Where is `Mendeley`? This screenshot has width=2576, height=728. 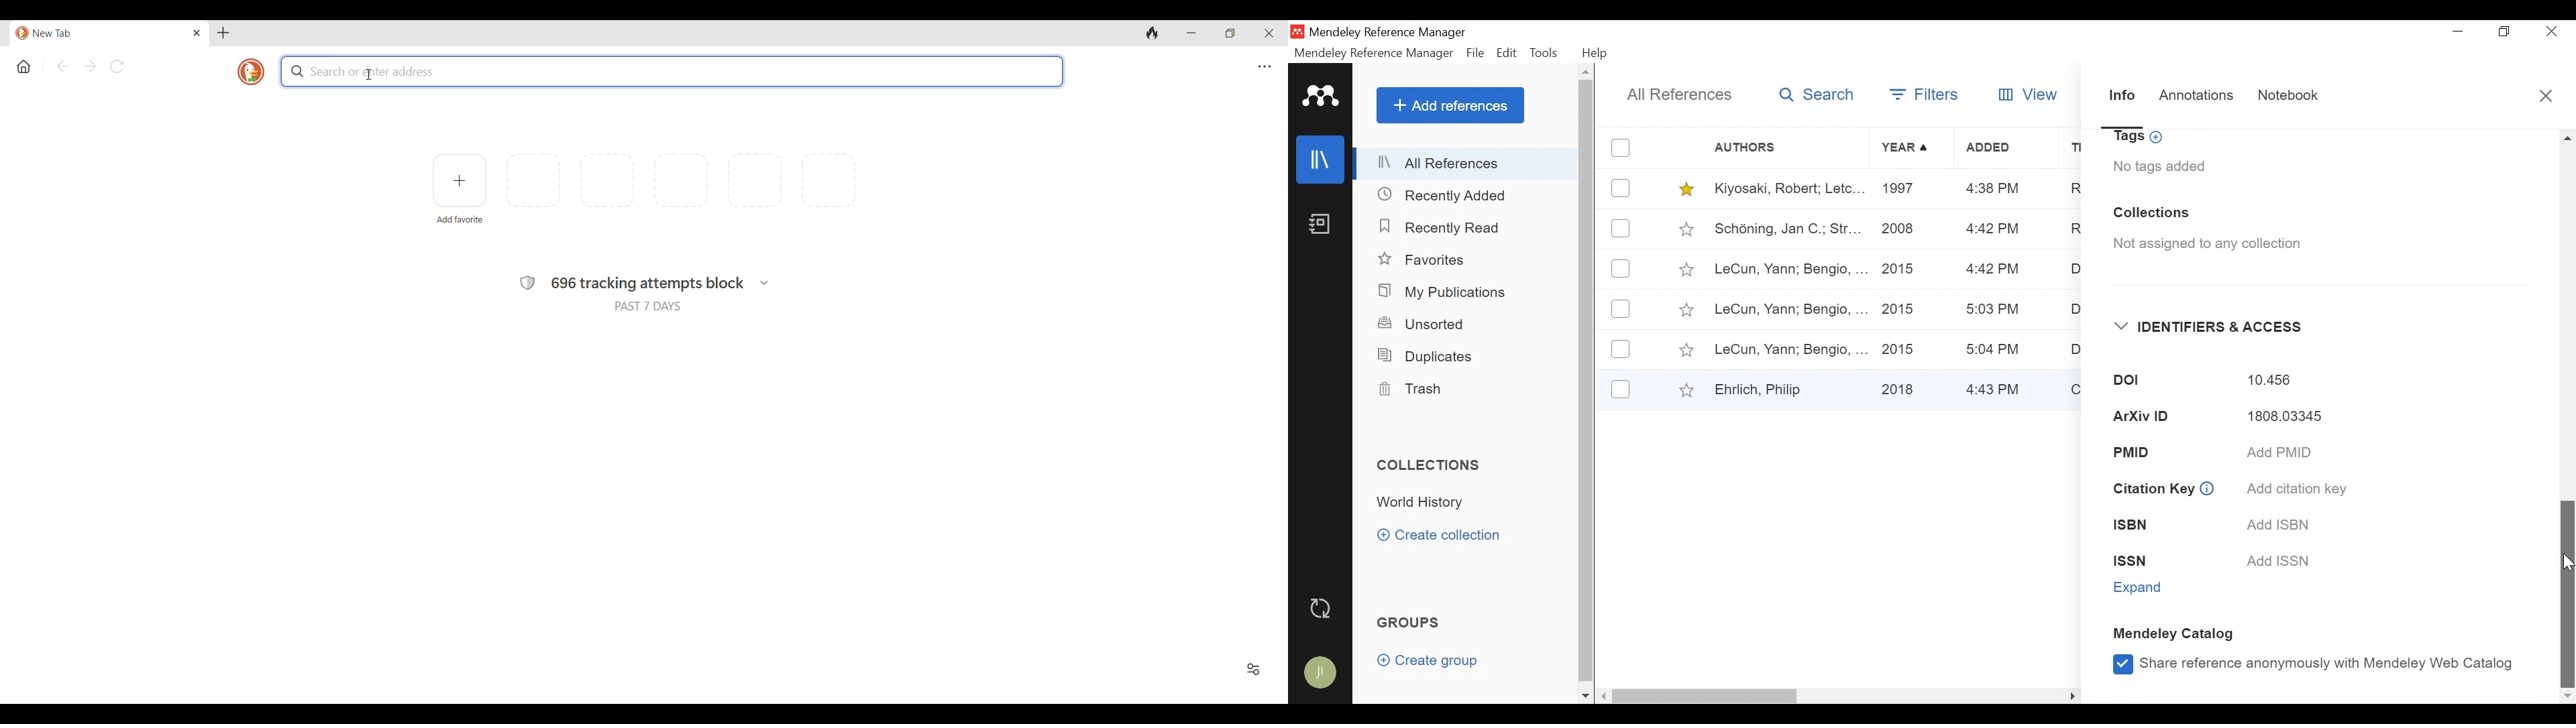
Mendeley is located at coordinates (1322, 96).